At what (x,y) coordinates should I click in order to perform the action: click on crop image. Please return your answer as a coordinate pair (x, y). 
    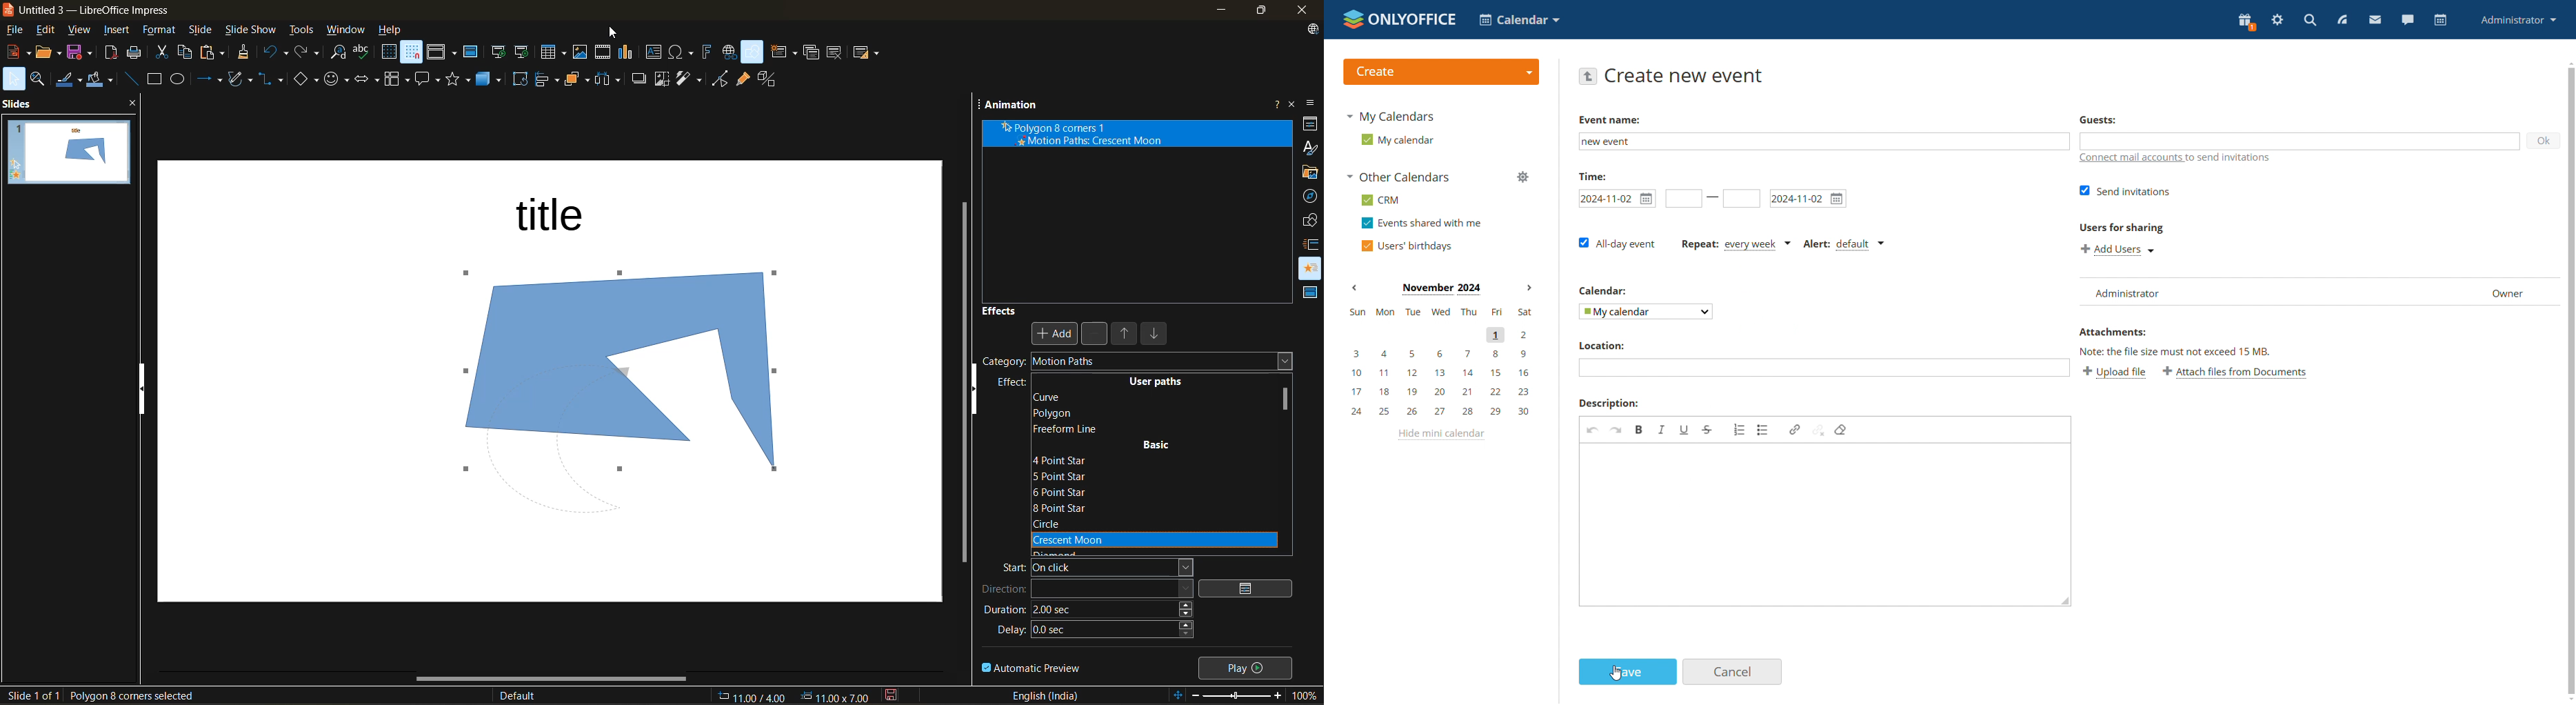
    Looking at the image, I should click on (660, 80).